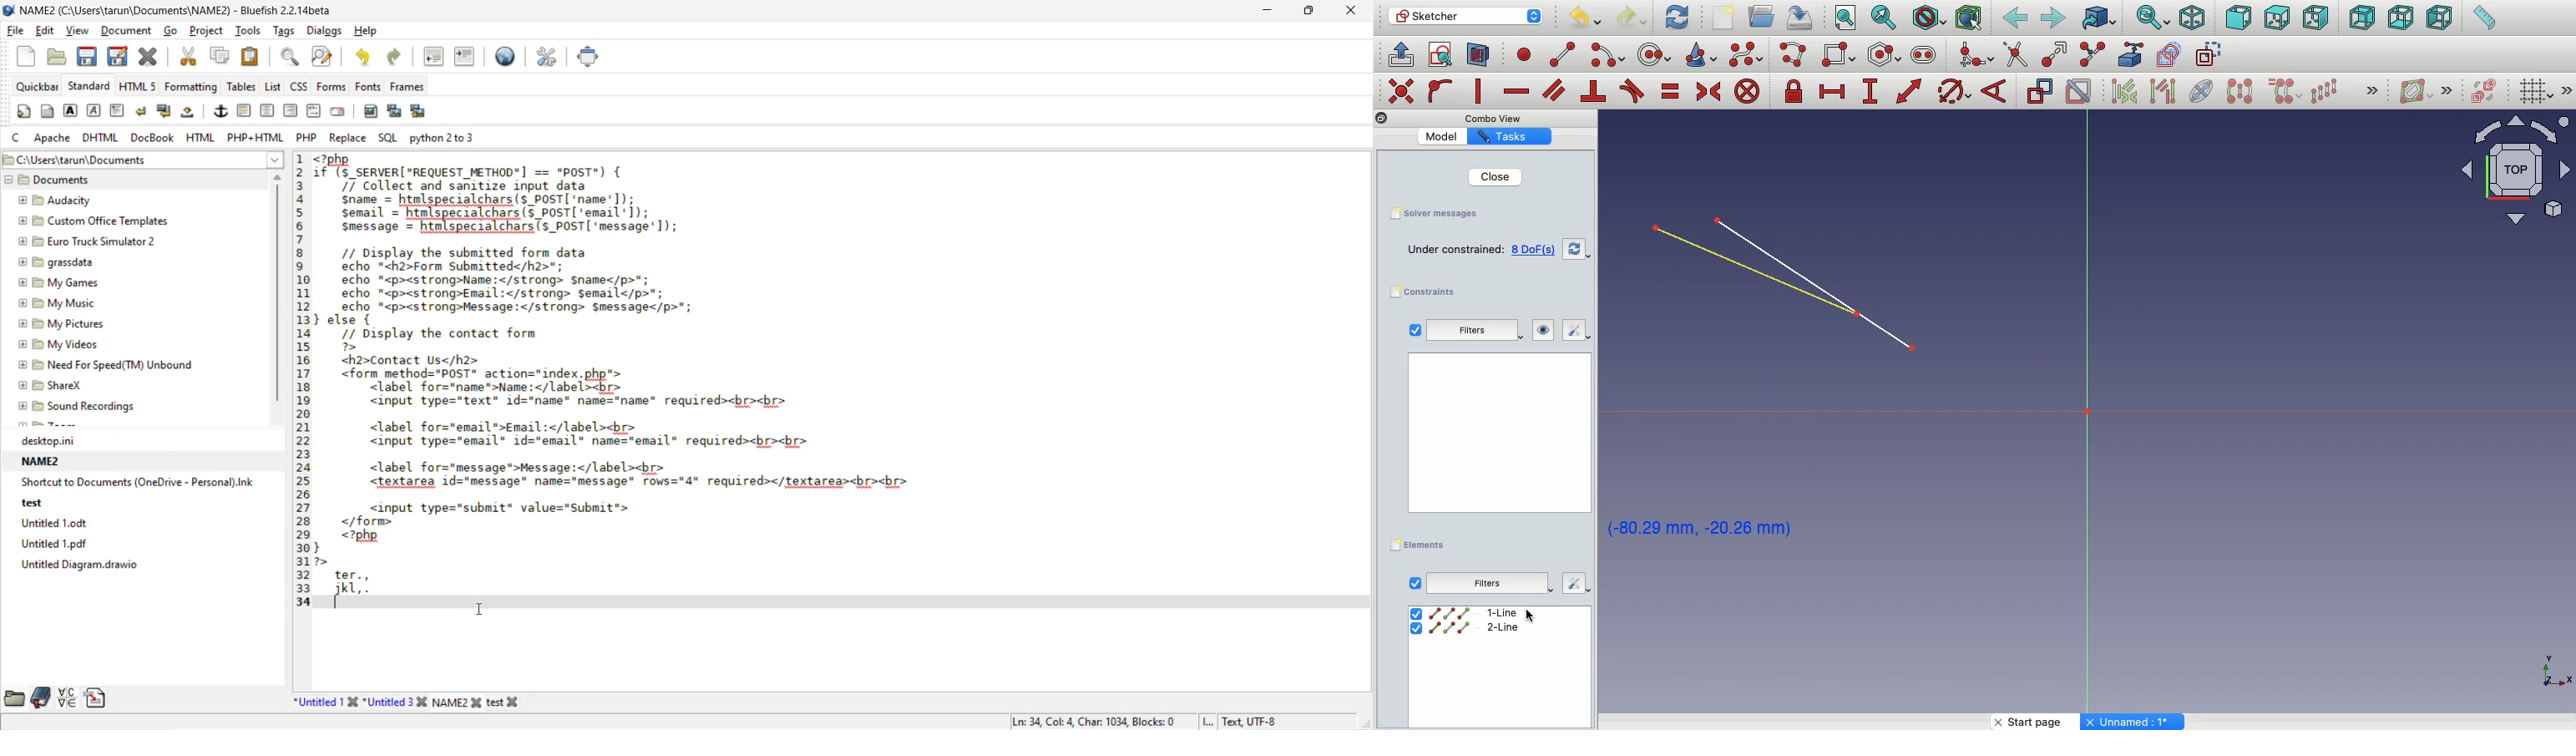 The height and width of the screenshot is (756, 2576). Describe the element at coordinates (1574, 251) in the screenshot. I see `Refresh` at that location.